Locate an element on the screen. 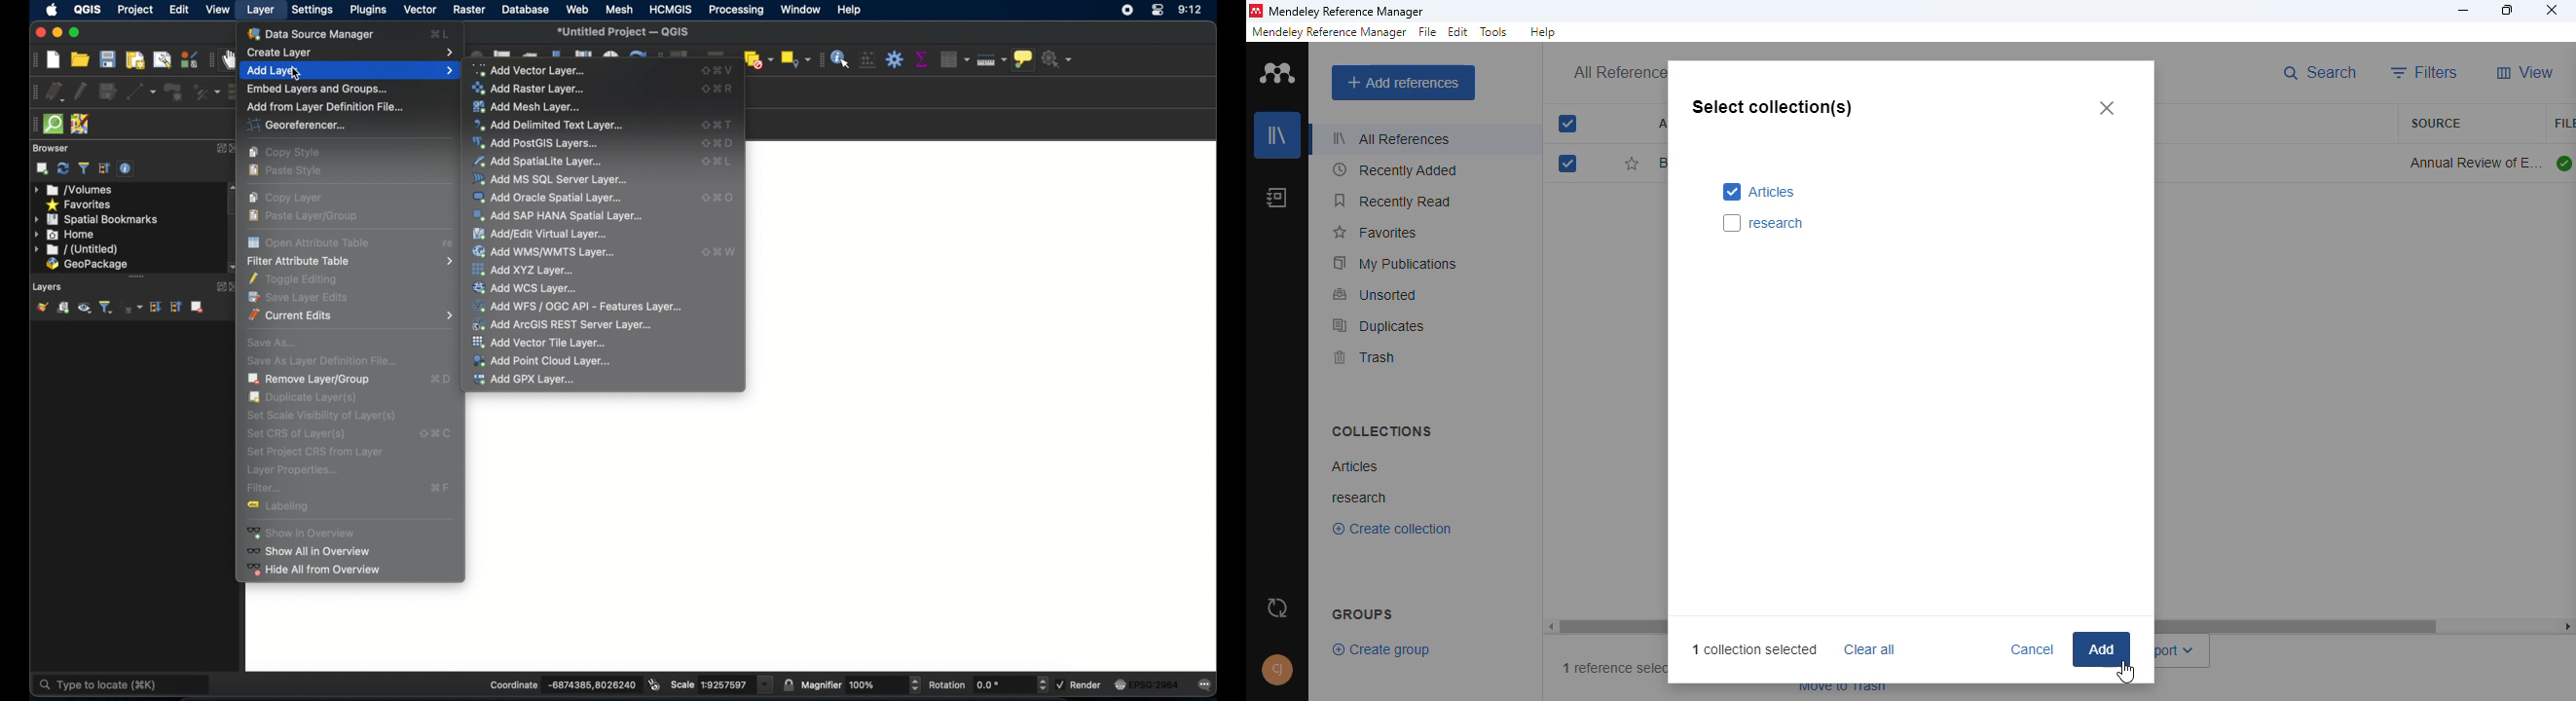 This screenshot has height=728, width=2576. articles collection created is located at coordinates (1354, 466).